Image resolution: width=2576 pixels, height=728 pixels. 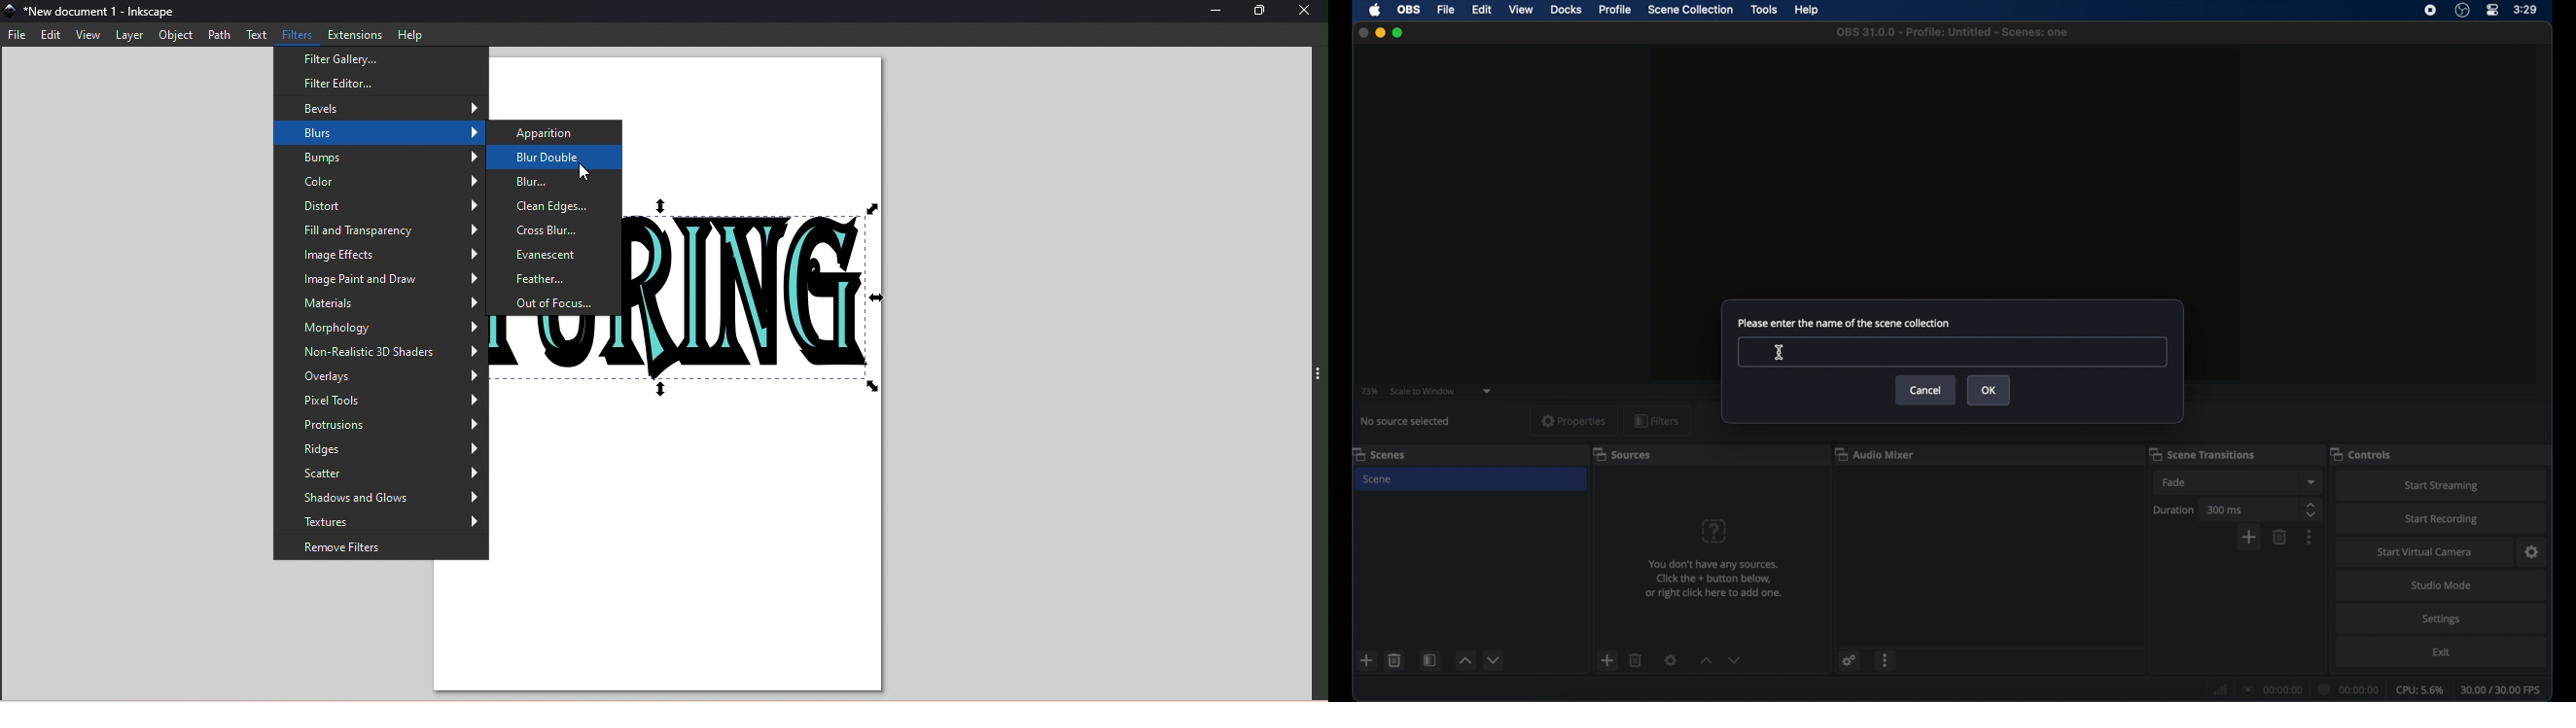 I want to click on apple icon, so click(x=1375, y=10).